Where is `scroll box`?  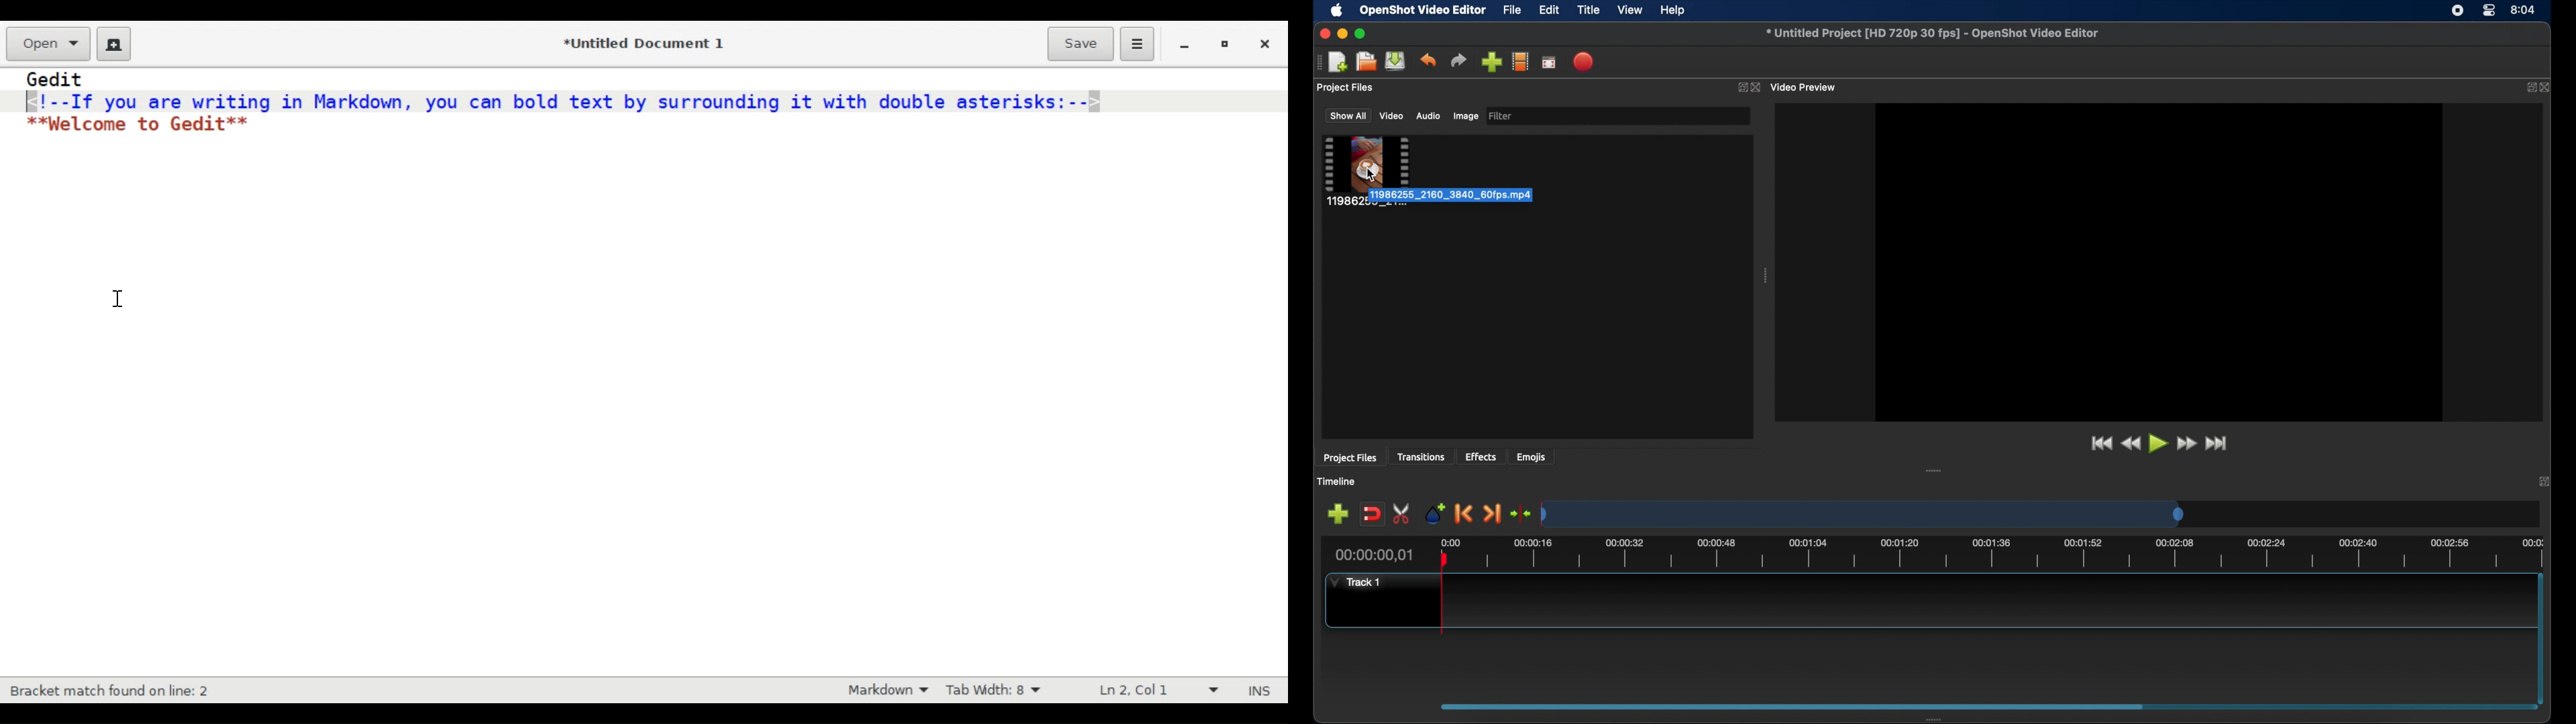 scroll box is located at coordinates (1790, 705).